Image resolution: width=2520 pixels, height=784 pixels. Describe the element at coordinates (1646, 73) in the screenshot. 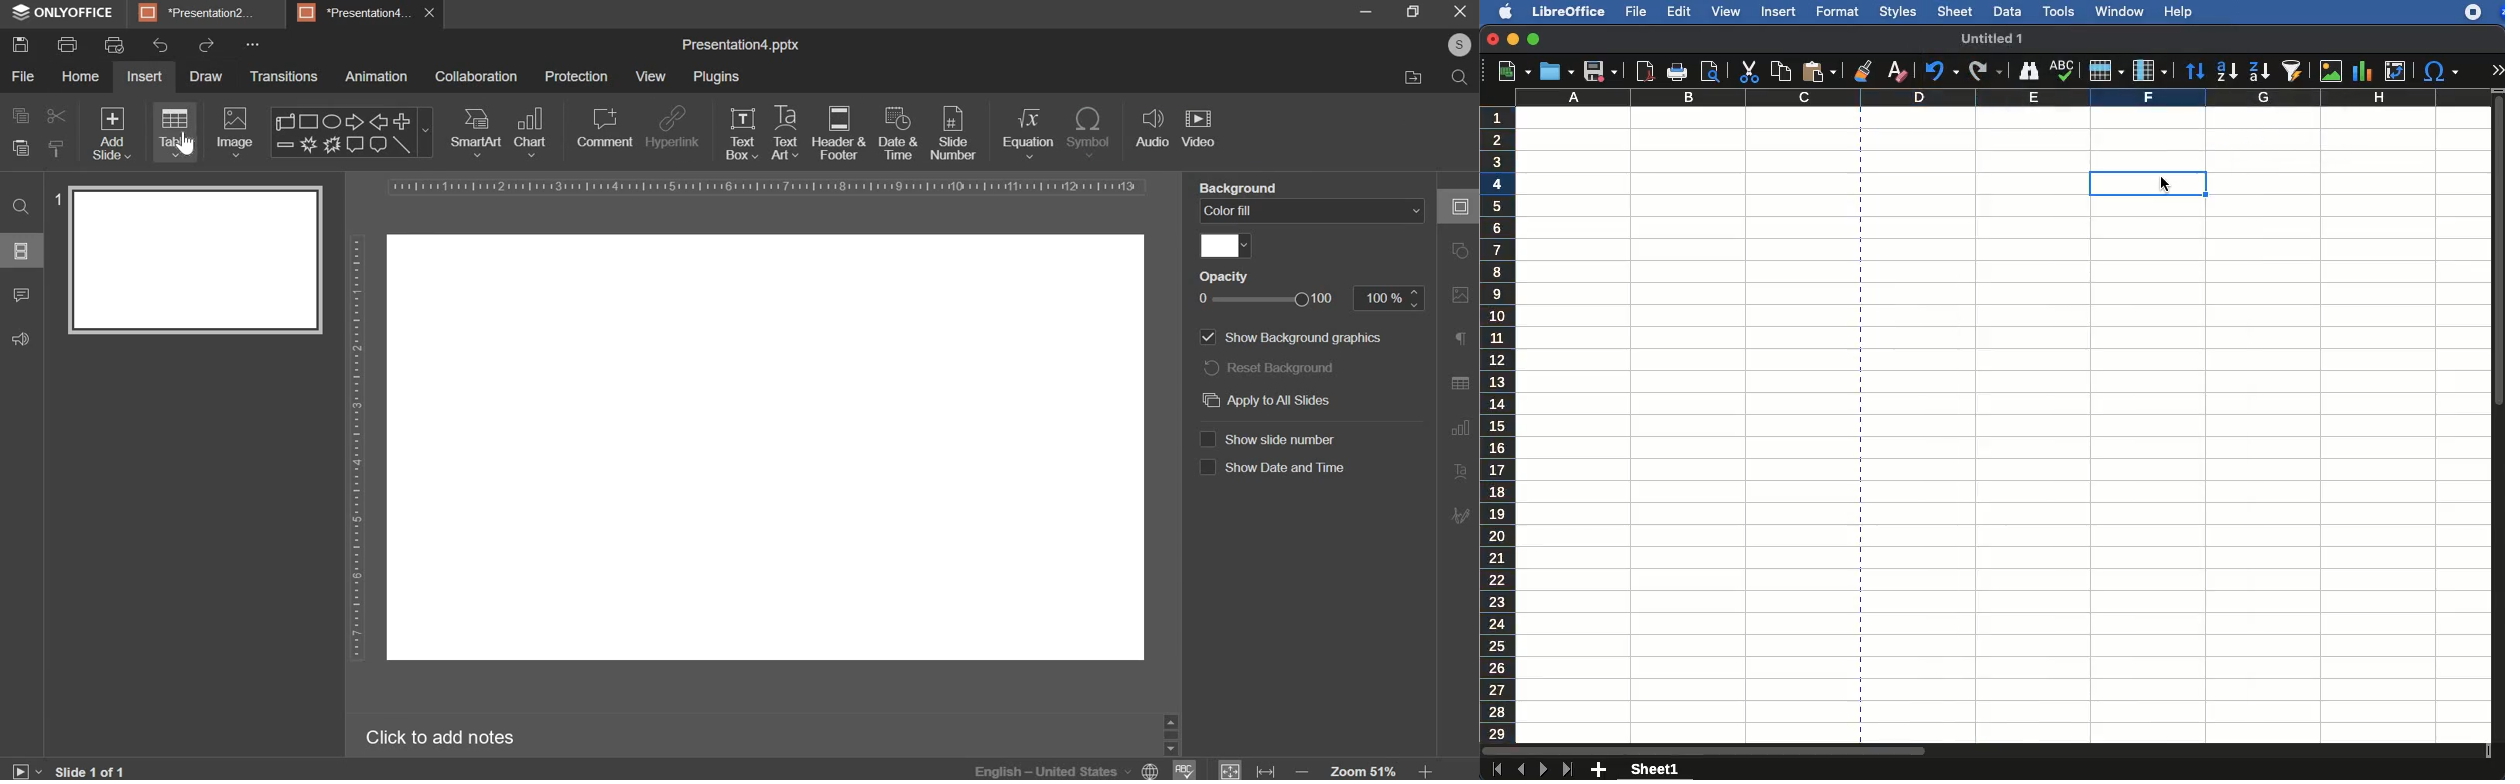

I see `pdf view` at that location.